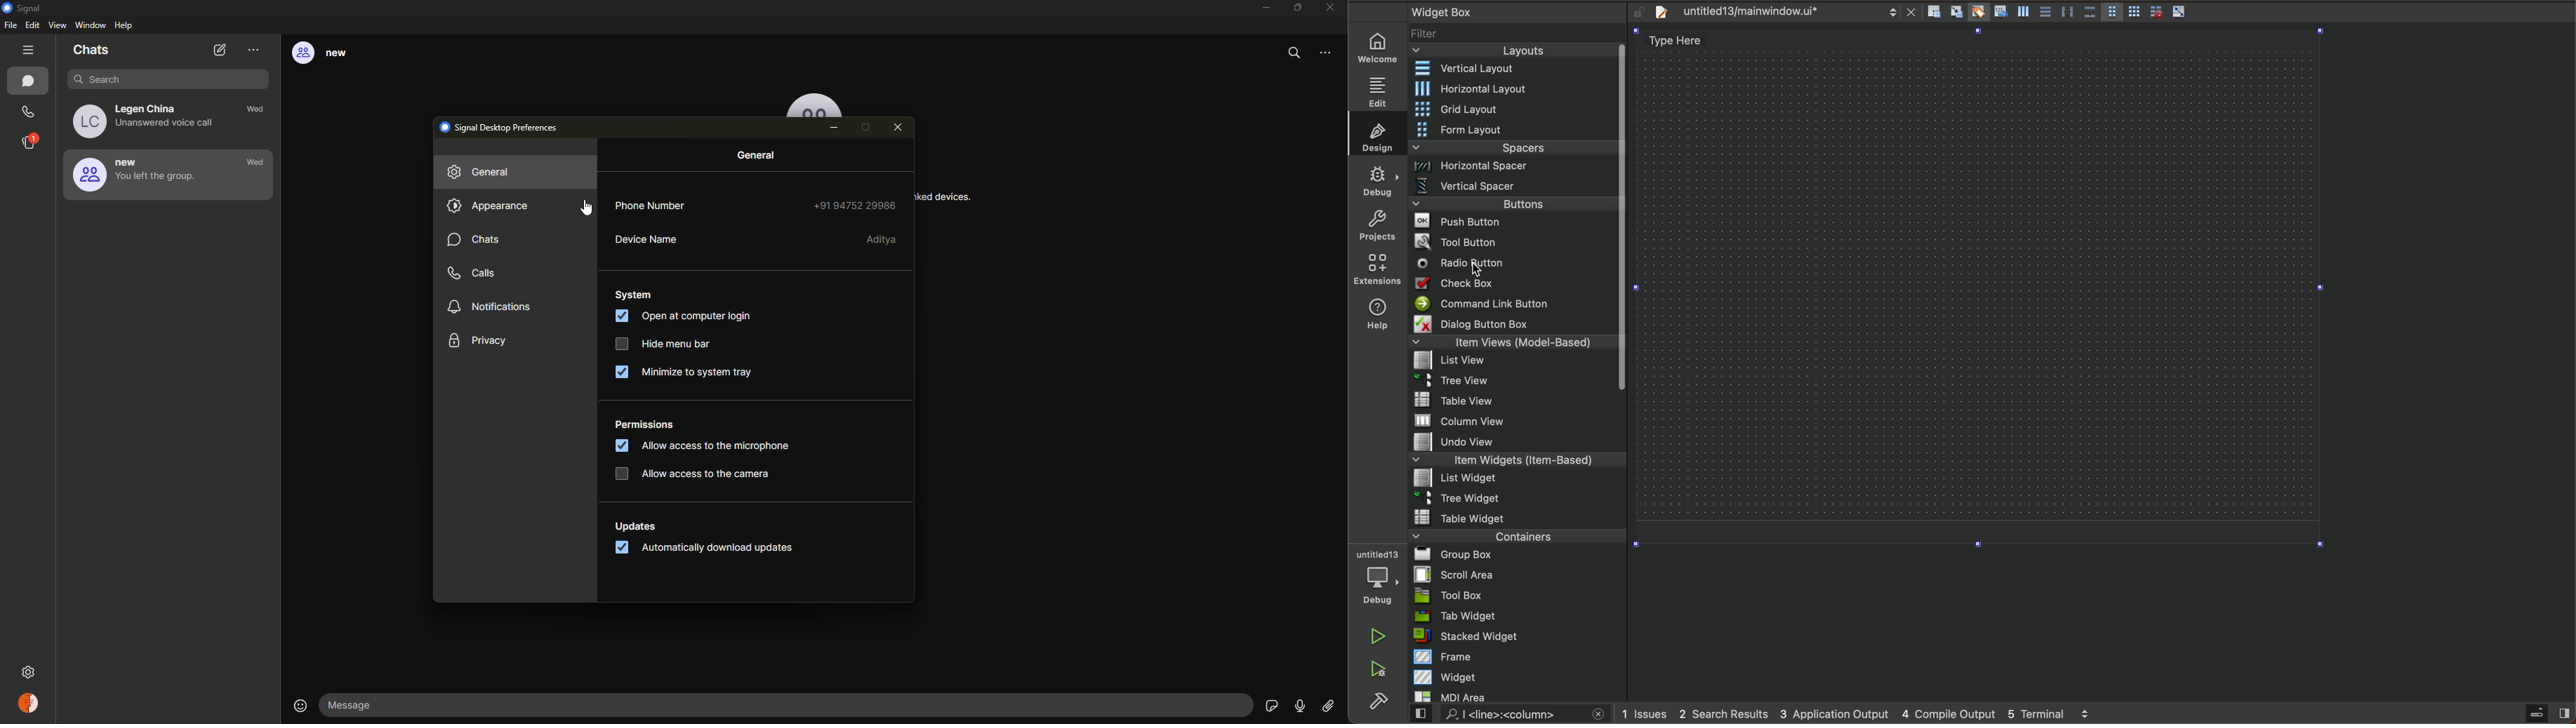  Describe the element at coordinates (1514, 305) in the screenshot. I see `command line` at that location.